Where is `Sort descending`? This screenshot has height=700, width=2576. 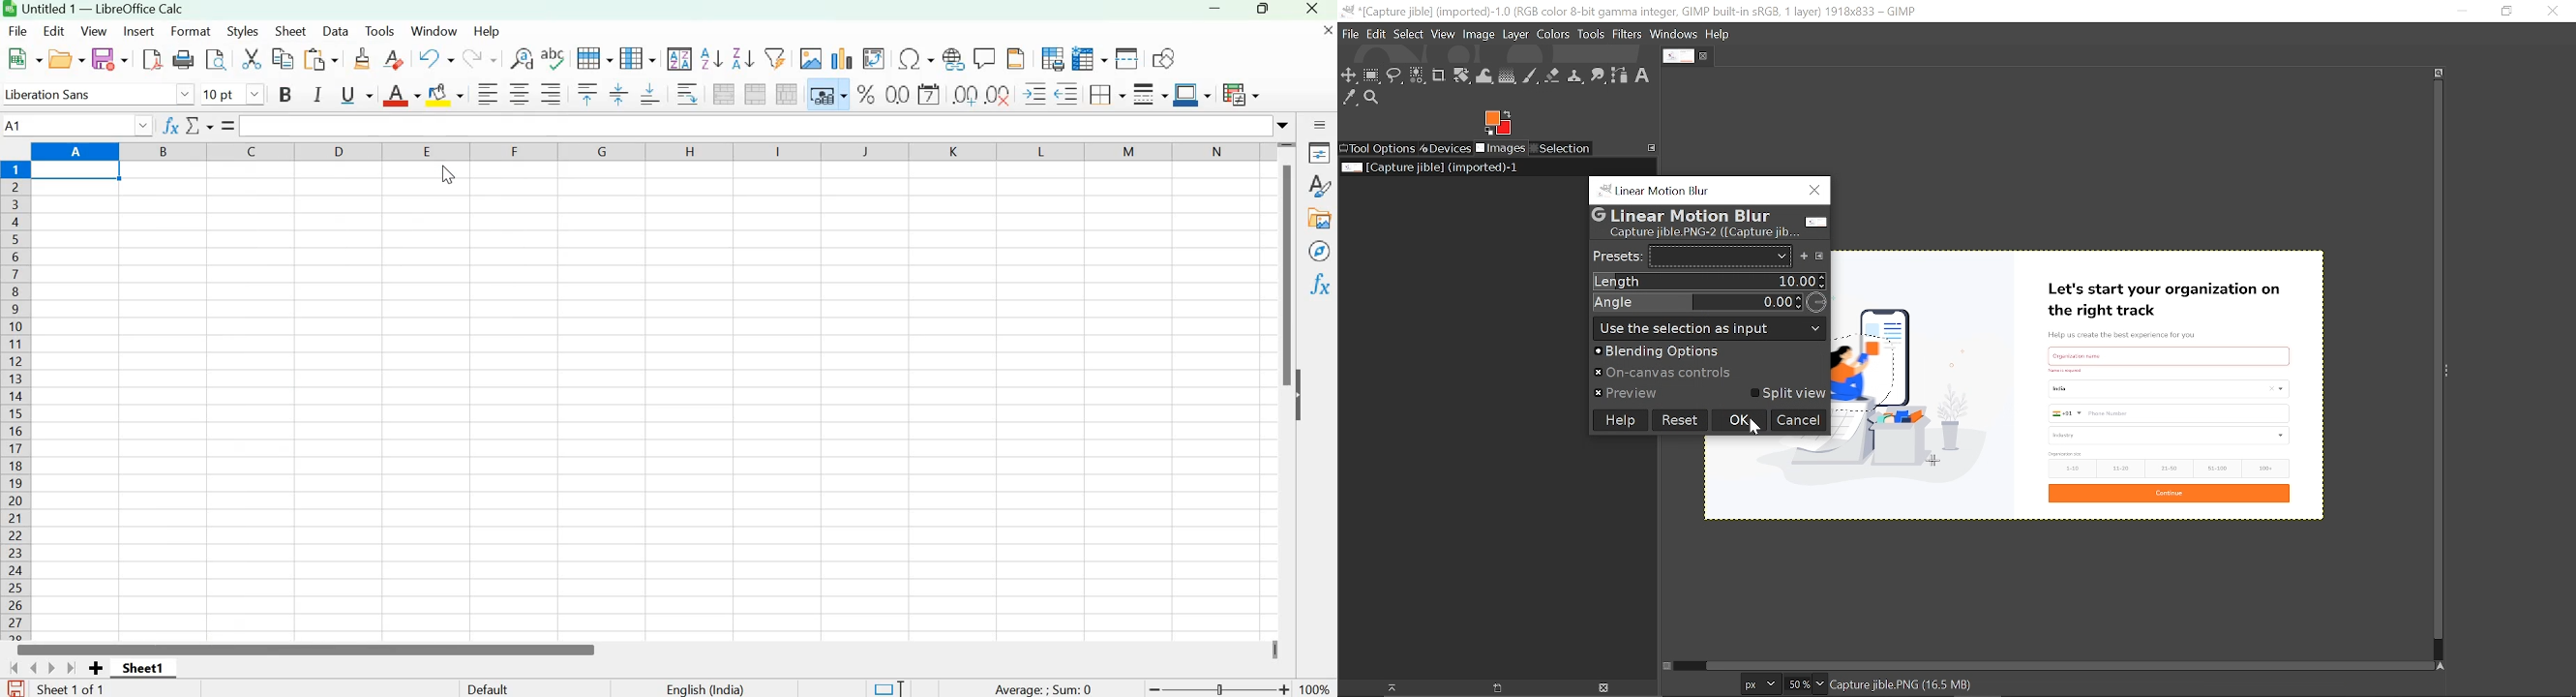
Sort descending is located at coordinates (743, 59).